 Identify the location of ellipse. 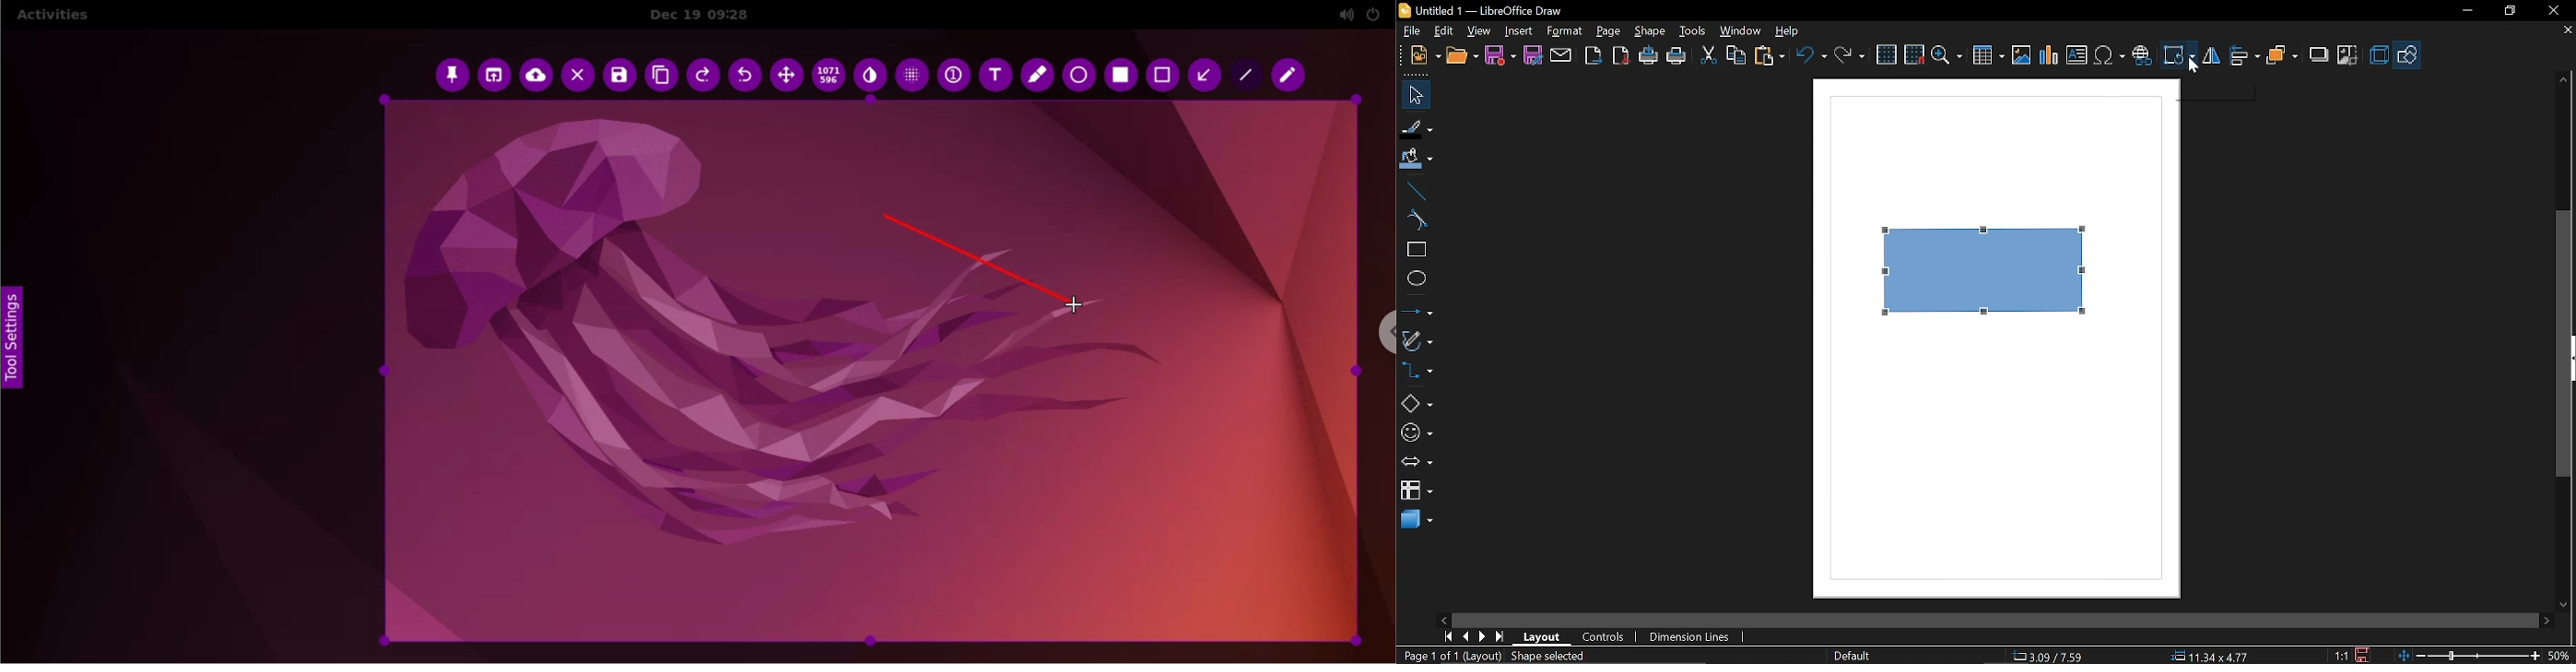
(1416, 280).